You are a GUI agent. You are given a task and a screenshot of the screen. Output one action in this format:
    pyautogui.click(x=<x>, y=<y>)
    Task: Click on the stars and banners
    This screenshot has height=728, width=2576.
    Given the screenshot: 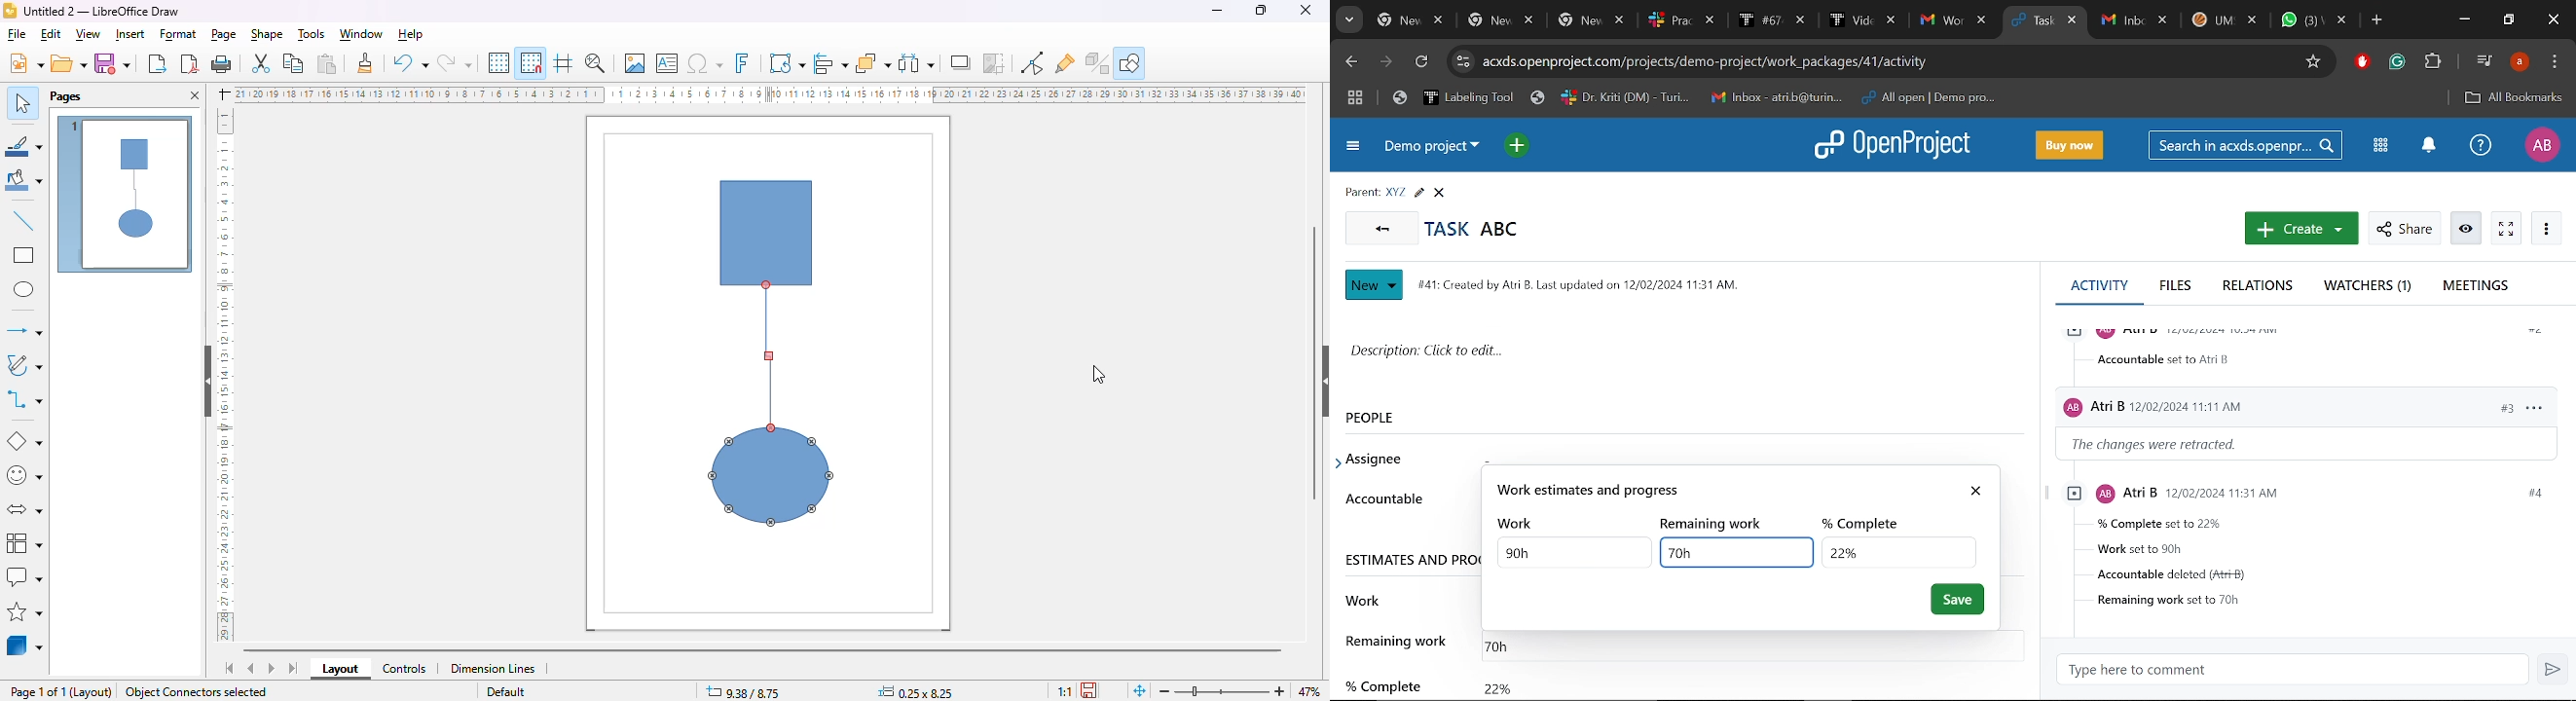 What is the action you would take?
    pyautogui.click(x=26, y=611)
    